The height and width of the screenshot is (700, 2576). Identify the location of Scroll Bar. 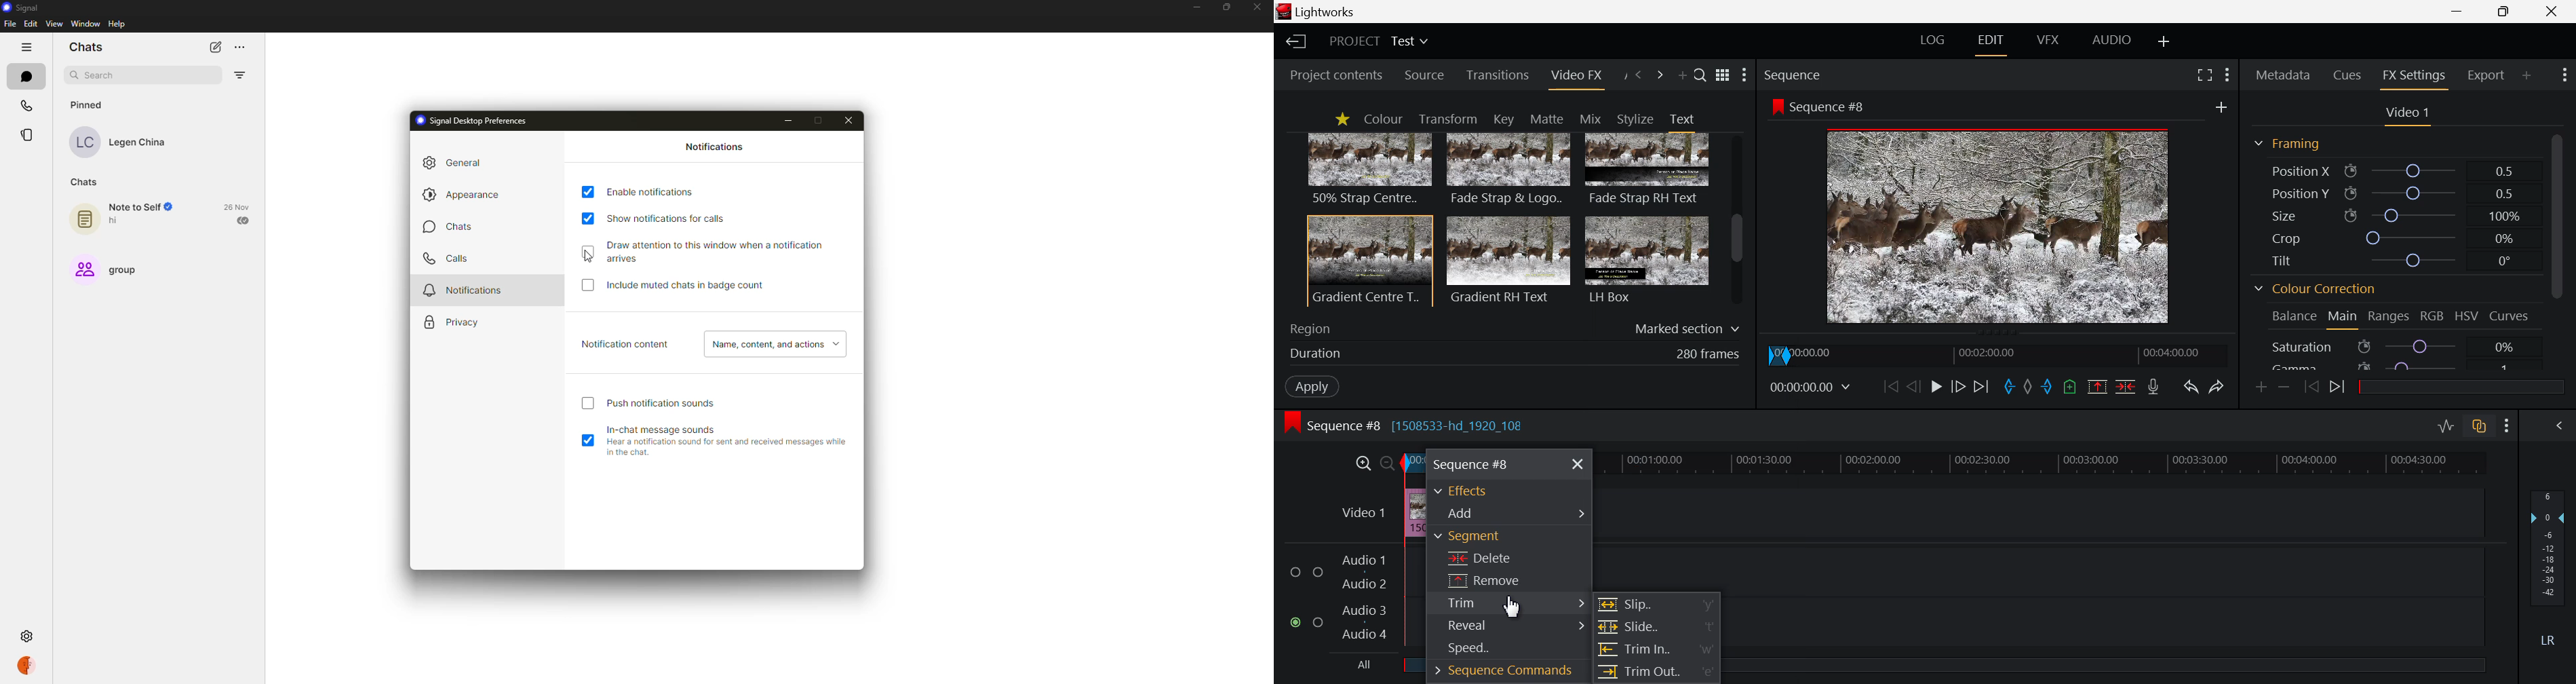
(1737, 221).